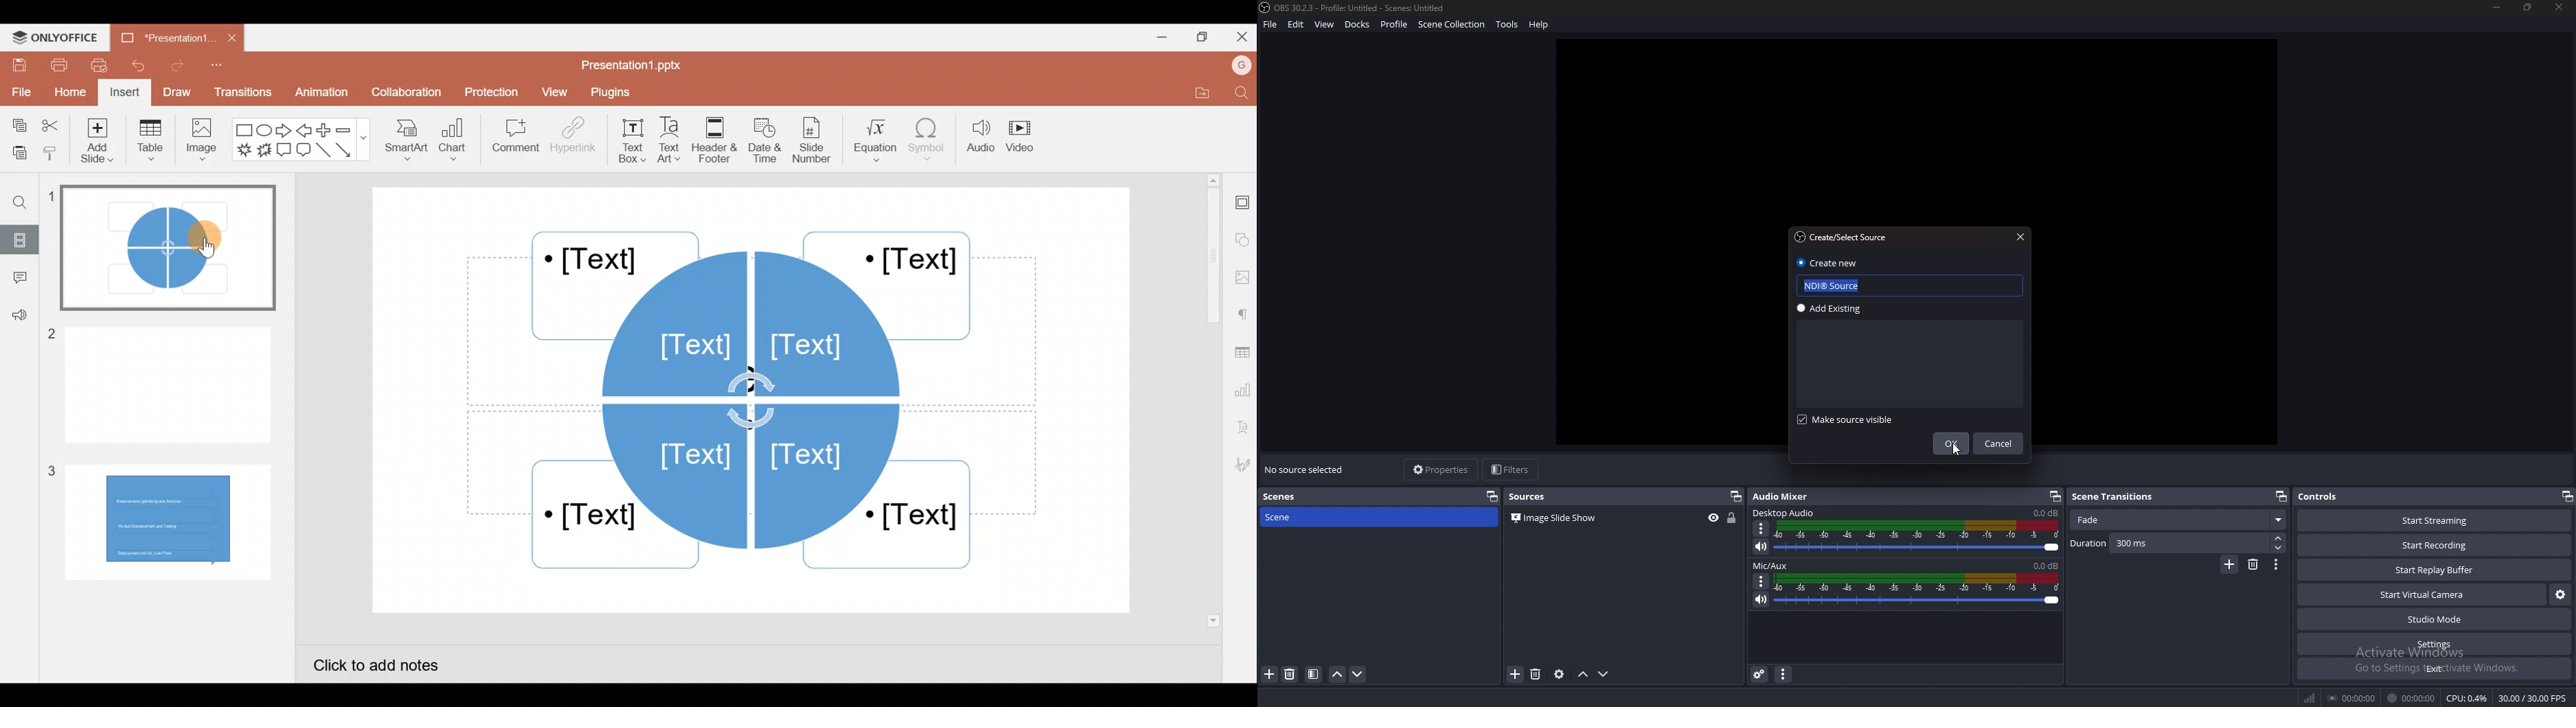 The width and height of the screenshot is (2576, 728). What do you see at coordinates (263, 132) in the screenshot?
I see `Ellipse` at bounding box center [263, 132].